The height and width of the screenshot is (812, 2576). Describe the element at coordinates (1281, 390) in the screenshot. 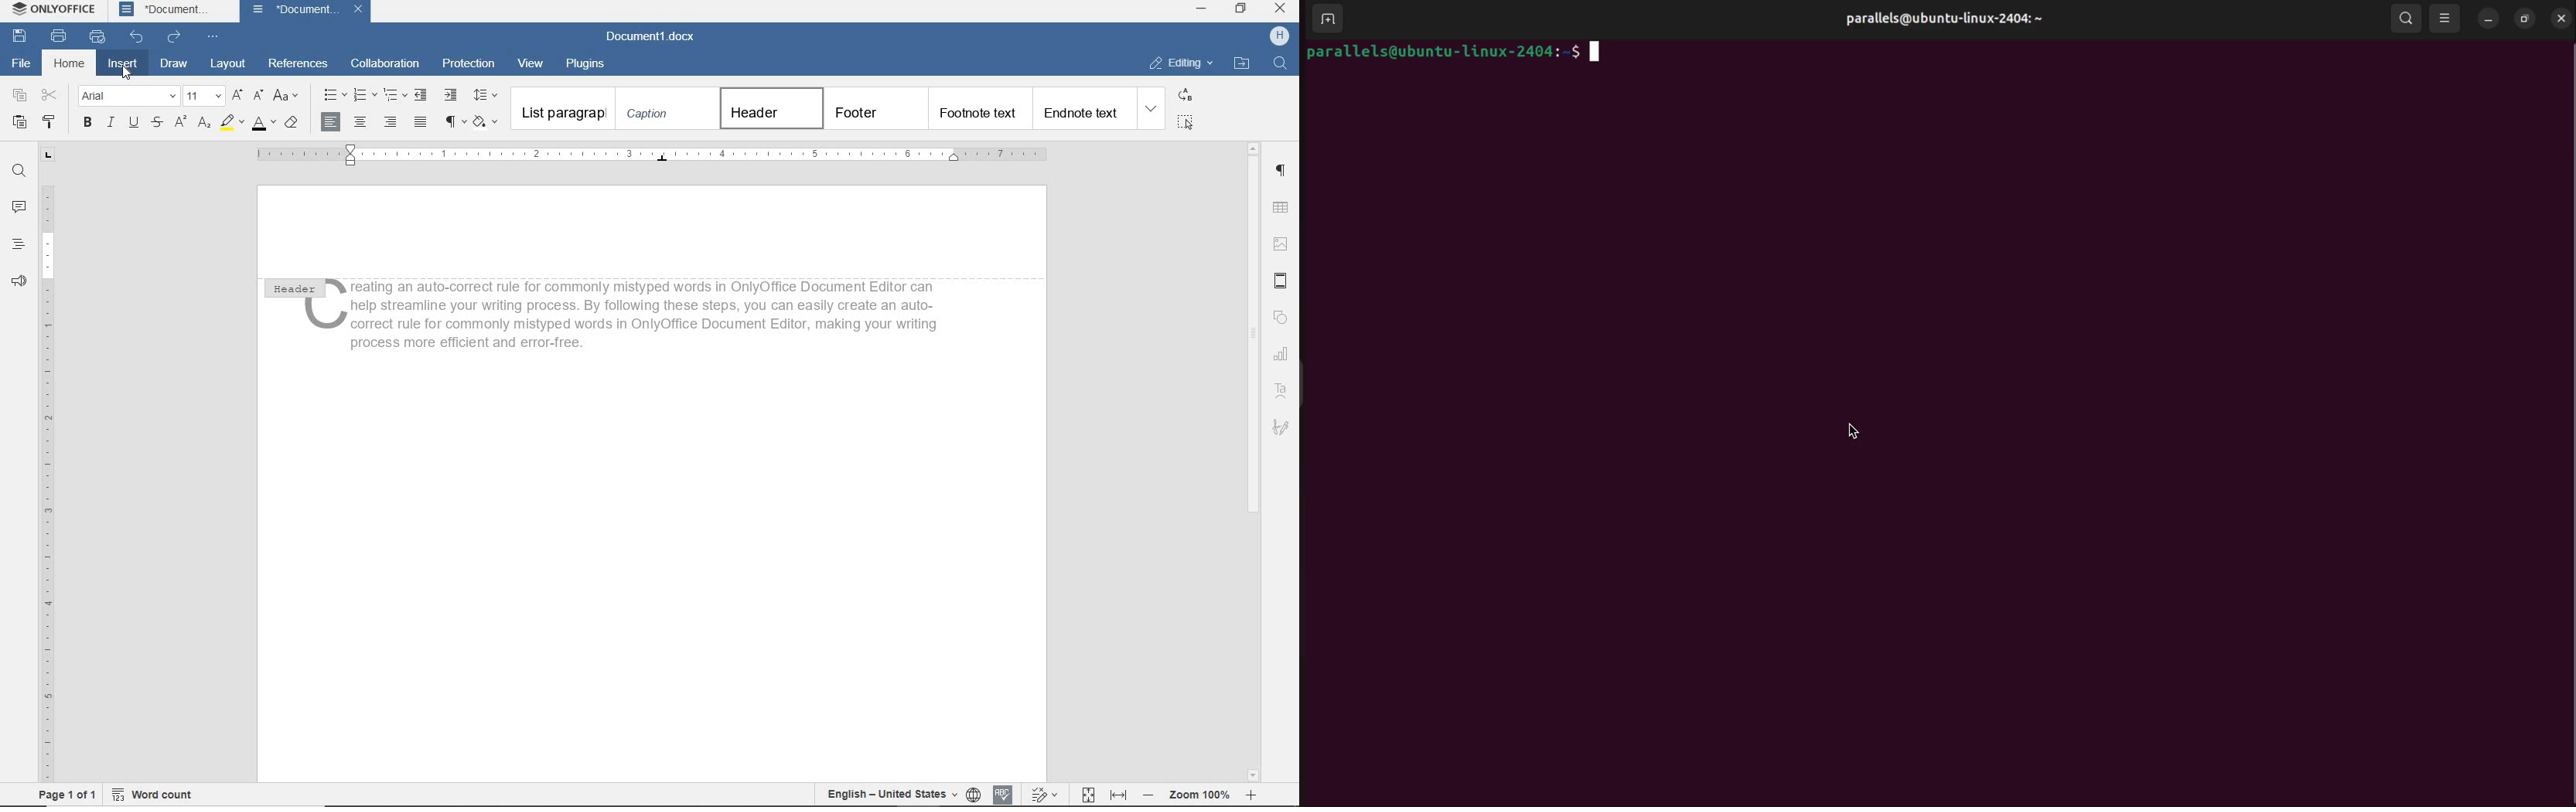

I see `text area` at that location.